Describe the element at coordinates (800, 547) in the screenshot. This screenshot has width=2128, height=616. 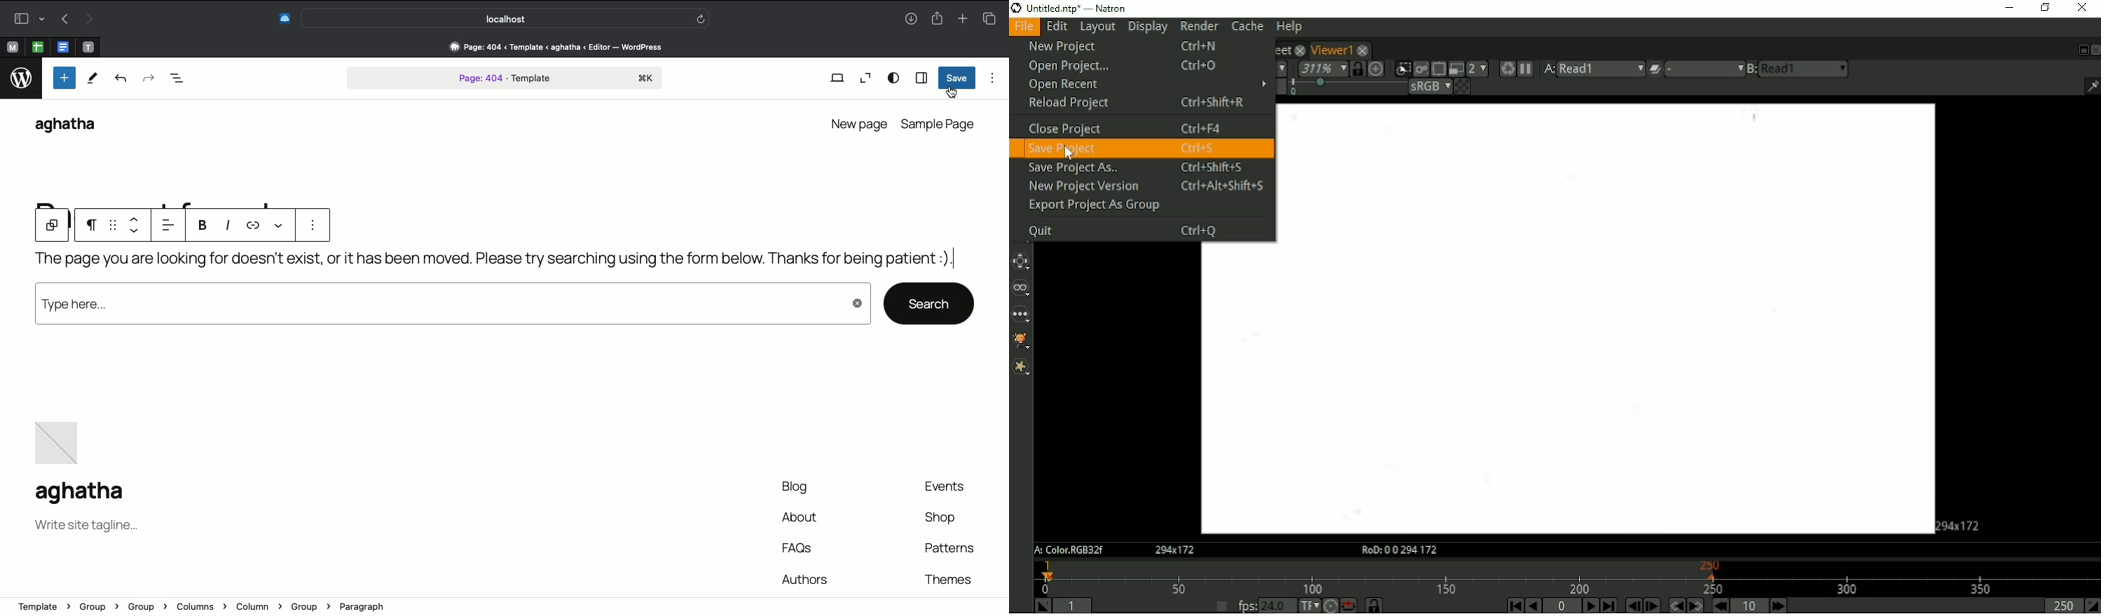
I see `FAQs` at that location.